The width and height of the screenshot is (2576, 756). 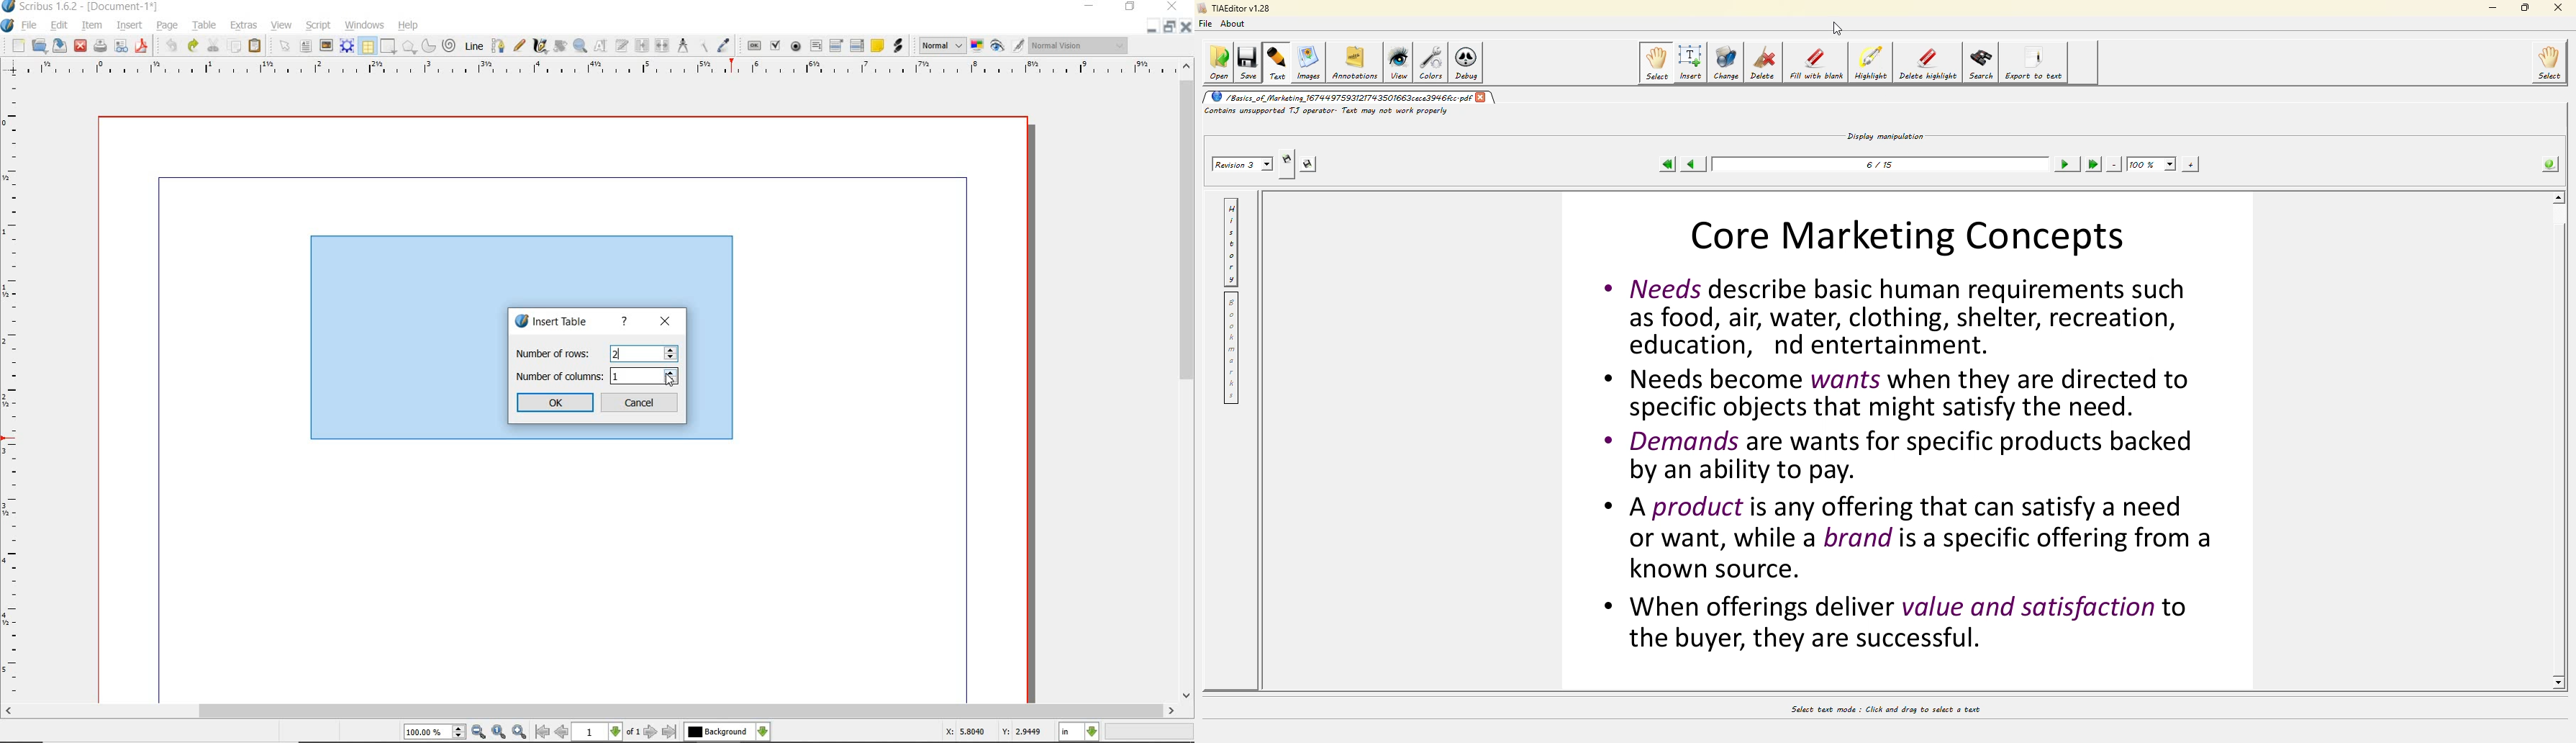 What do you see at coordinates (192, 45) in the screenshot?
I see `redo` at bounding box center [192, 45].